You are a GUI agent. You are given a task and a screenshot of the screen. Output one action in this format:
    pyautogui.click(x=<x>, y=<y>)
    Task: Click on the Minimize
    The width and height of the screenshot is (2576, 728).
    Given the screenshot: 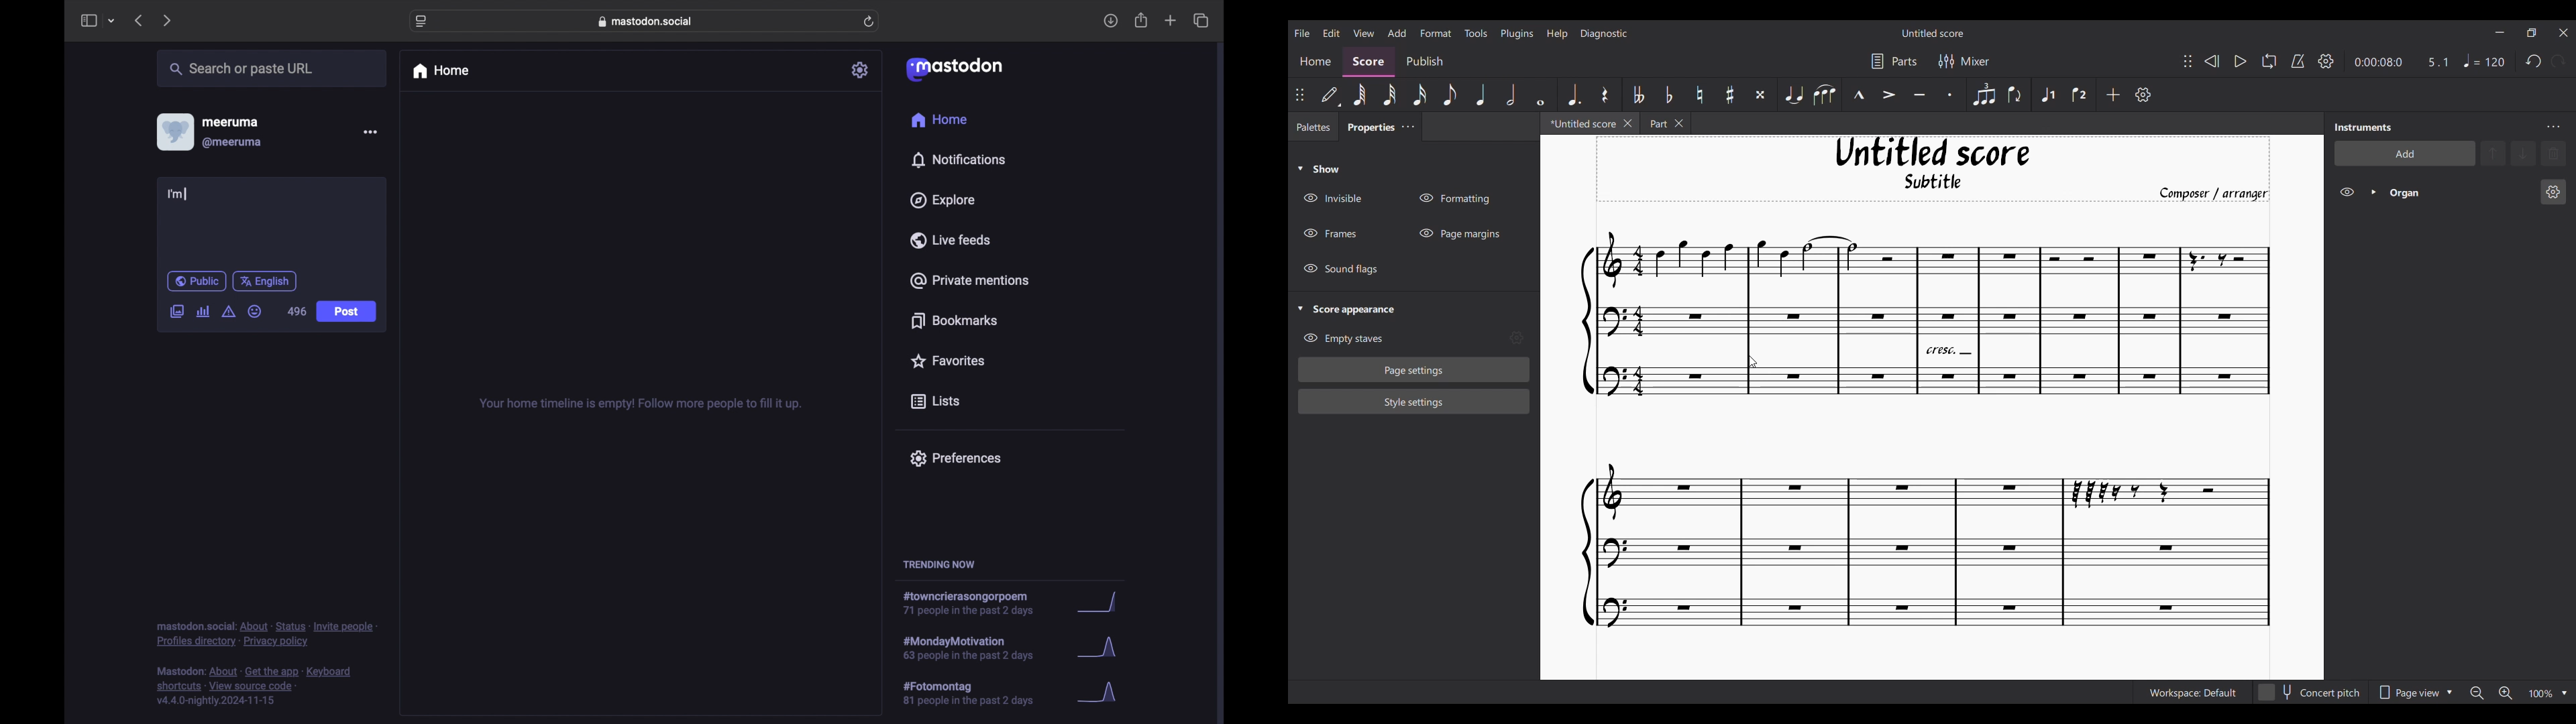 What is the action you would take?
    pyautogui.click(x=2500, y=32)
    